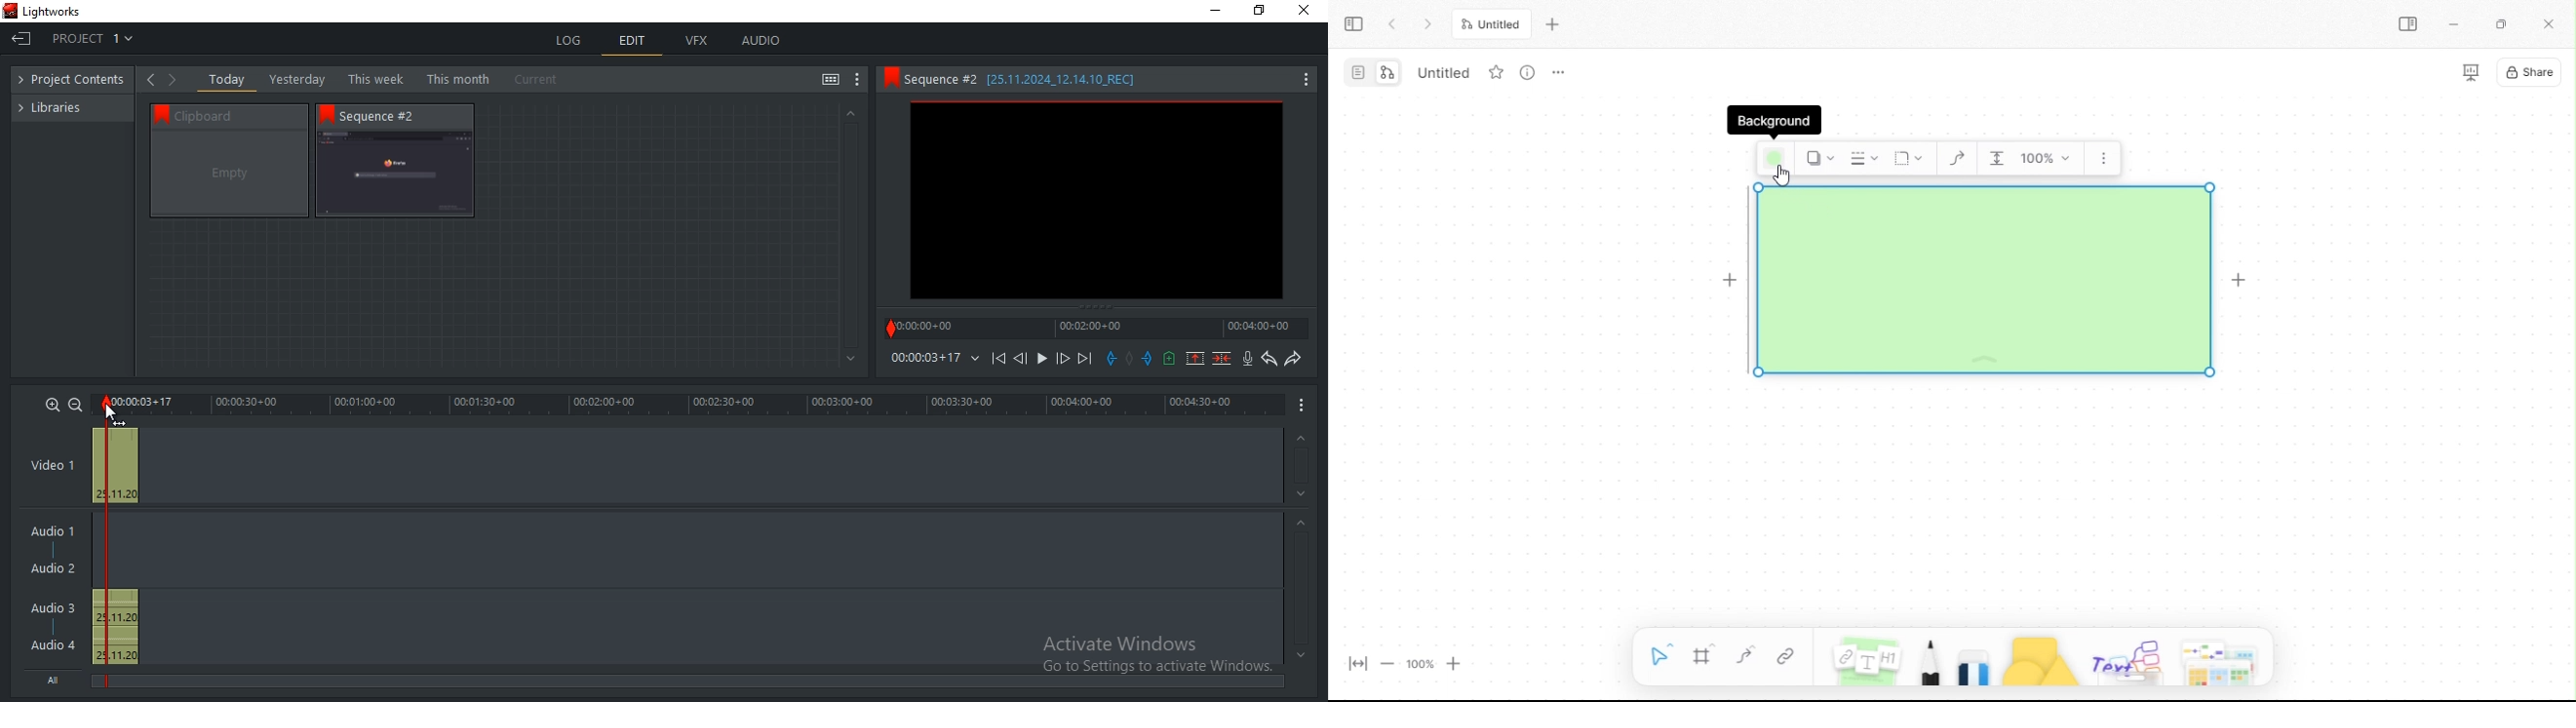 Image resolution: width=2576 pixels, height=728 pixels. What do you see at coordinates (571, 40) in the screenshot?
I see `log` at bounding box center [571, 40].